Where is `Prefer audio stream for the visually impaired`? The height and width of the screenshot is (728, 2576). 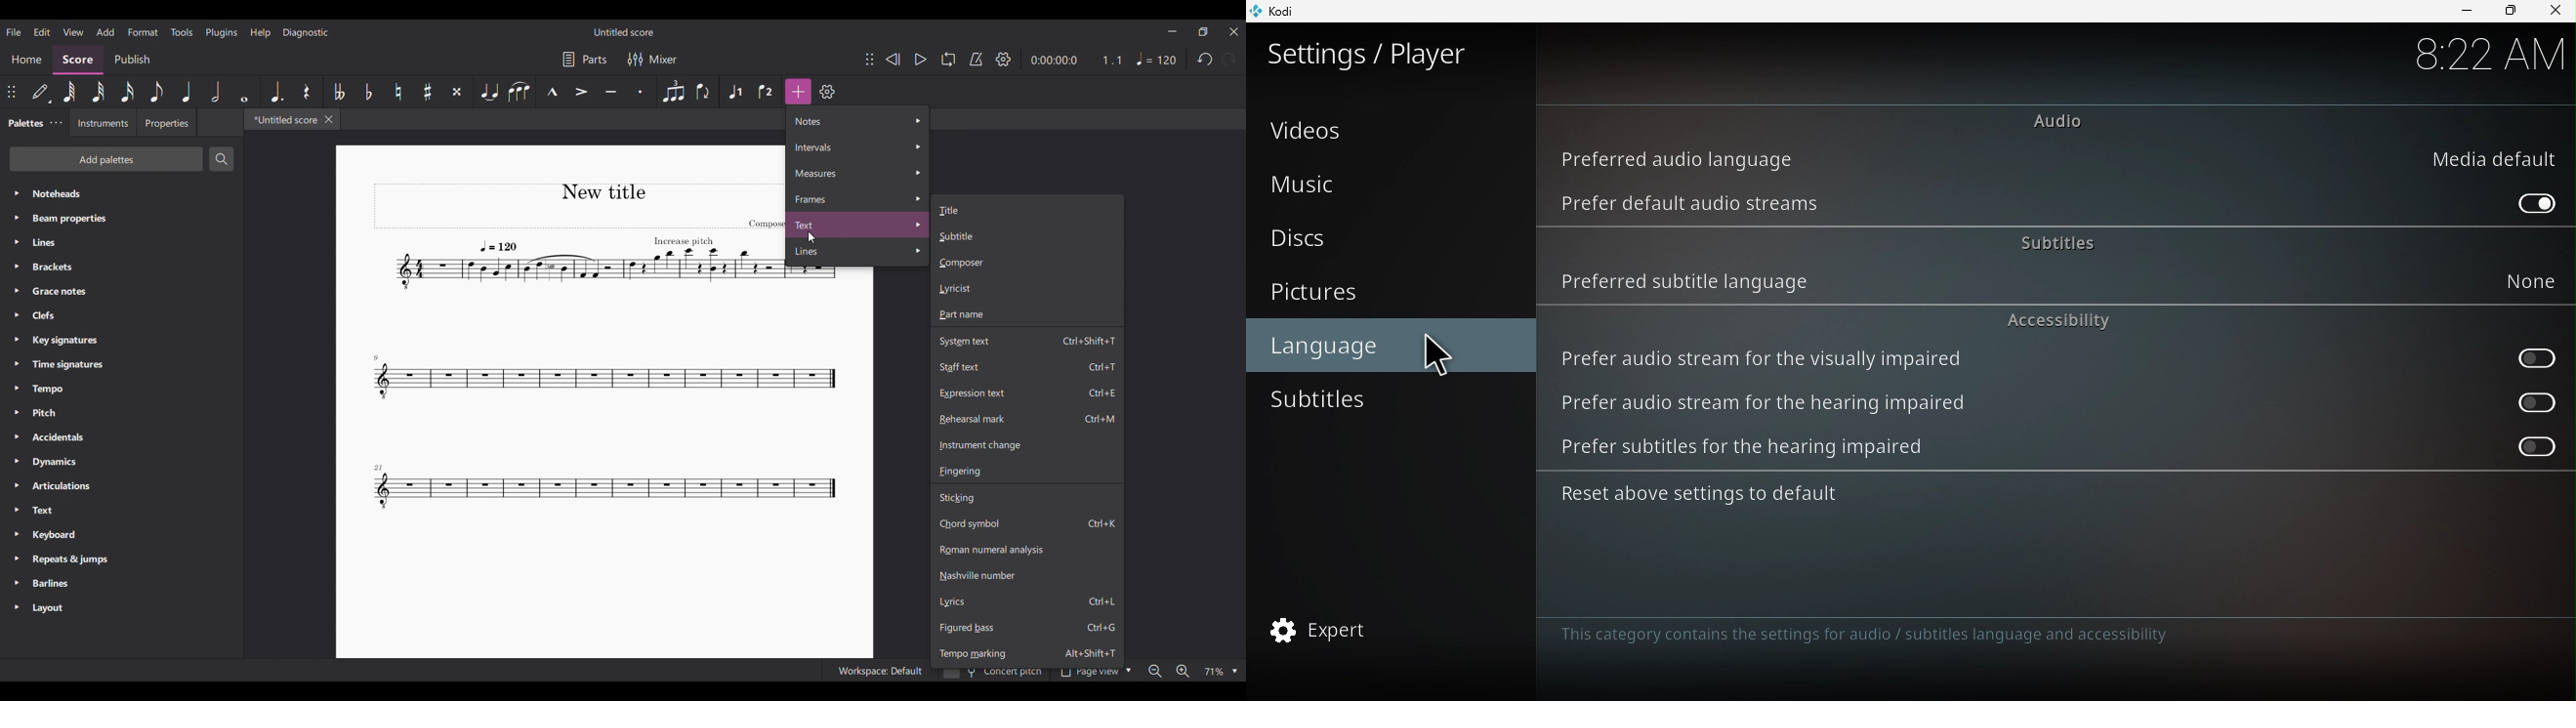
Prefer audio stream for the visually impaired is located at coordinates (2527, 360).